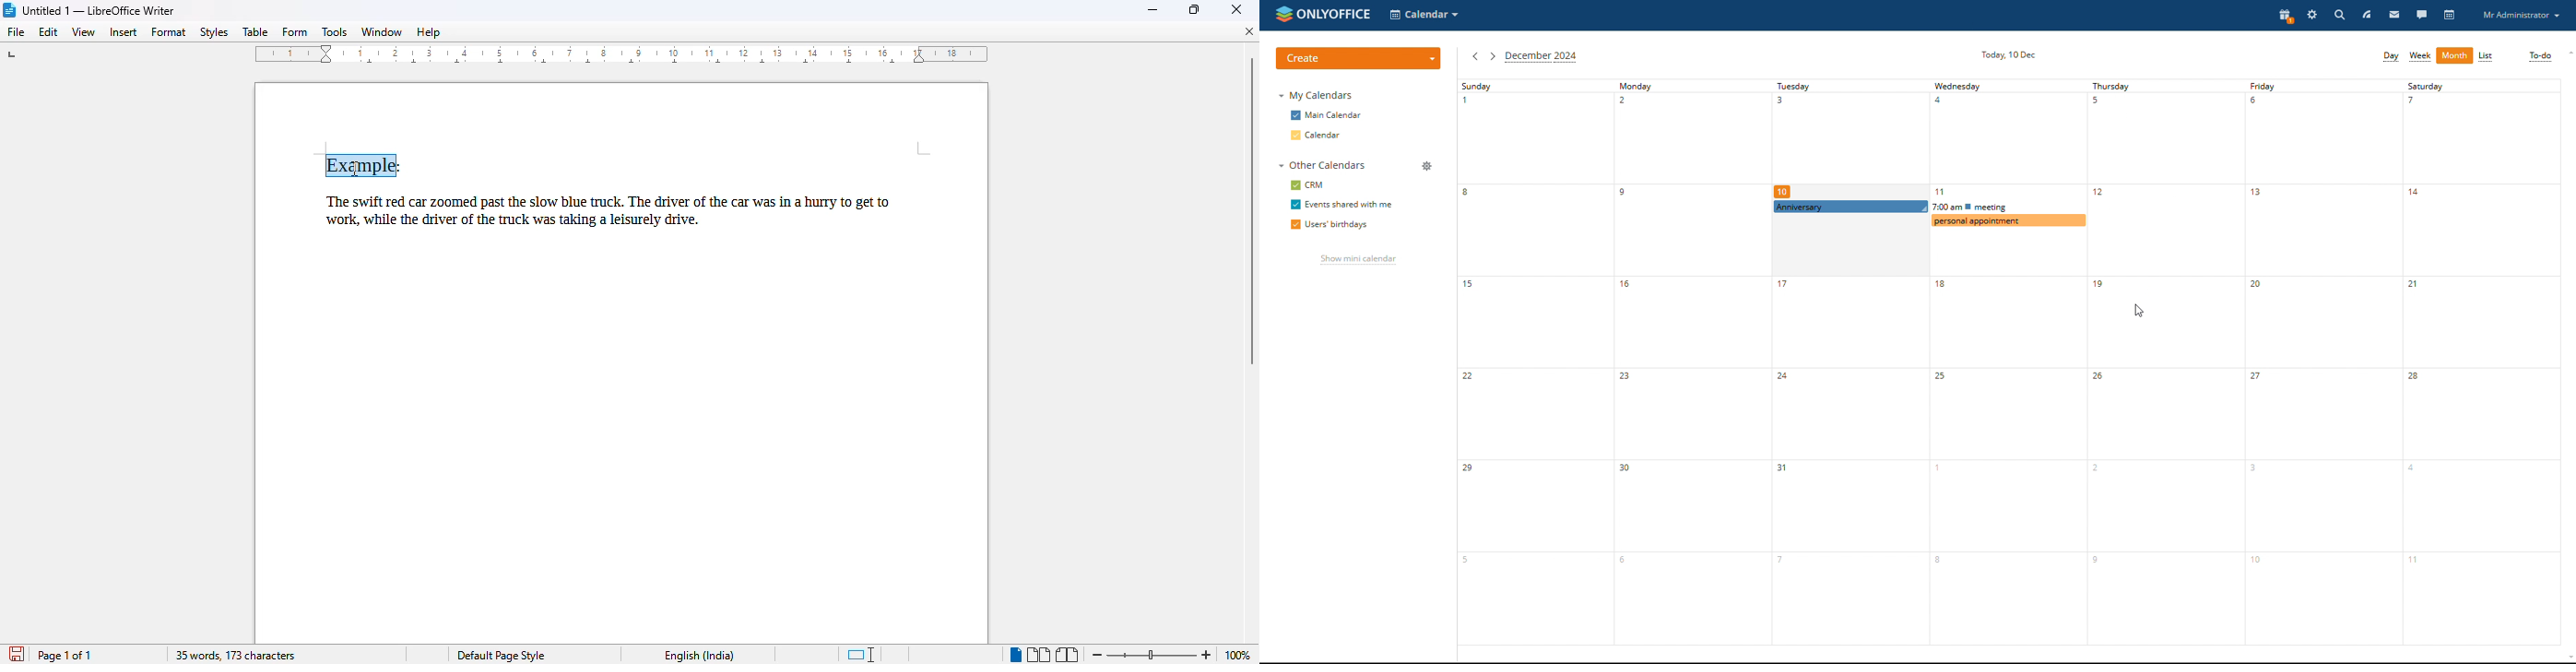  What do you see at coordinates (295, 32) in the screenshot?
I see `form` at bounding box center [295, 32].